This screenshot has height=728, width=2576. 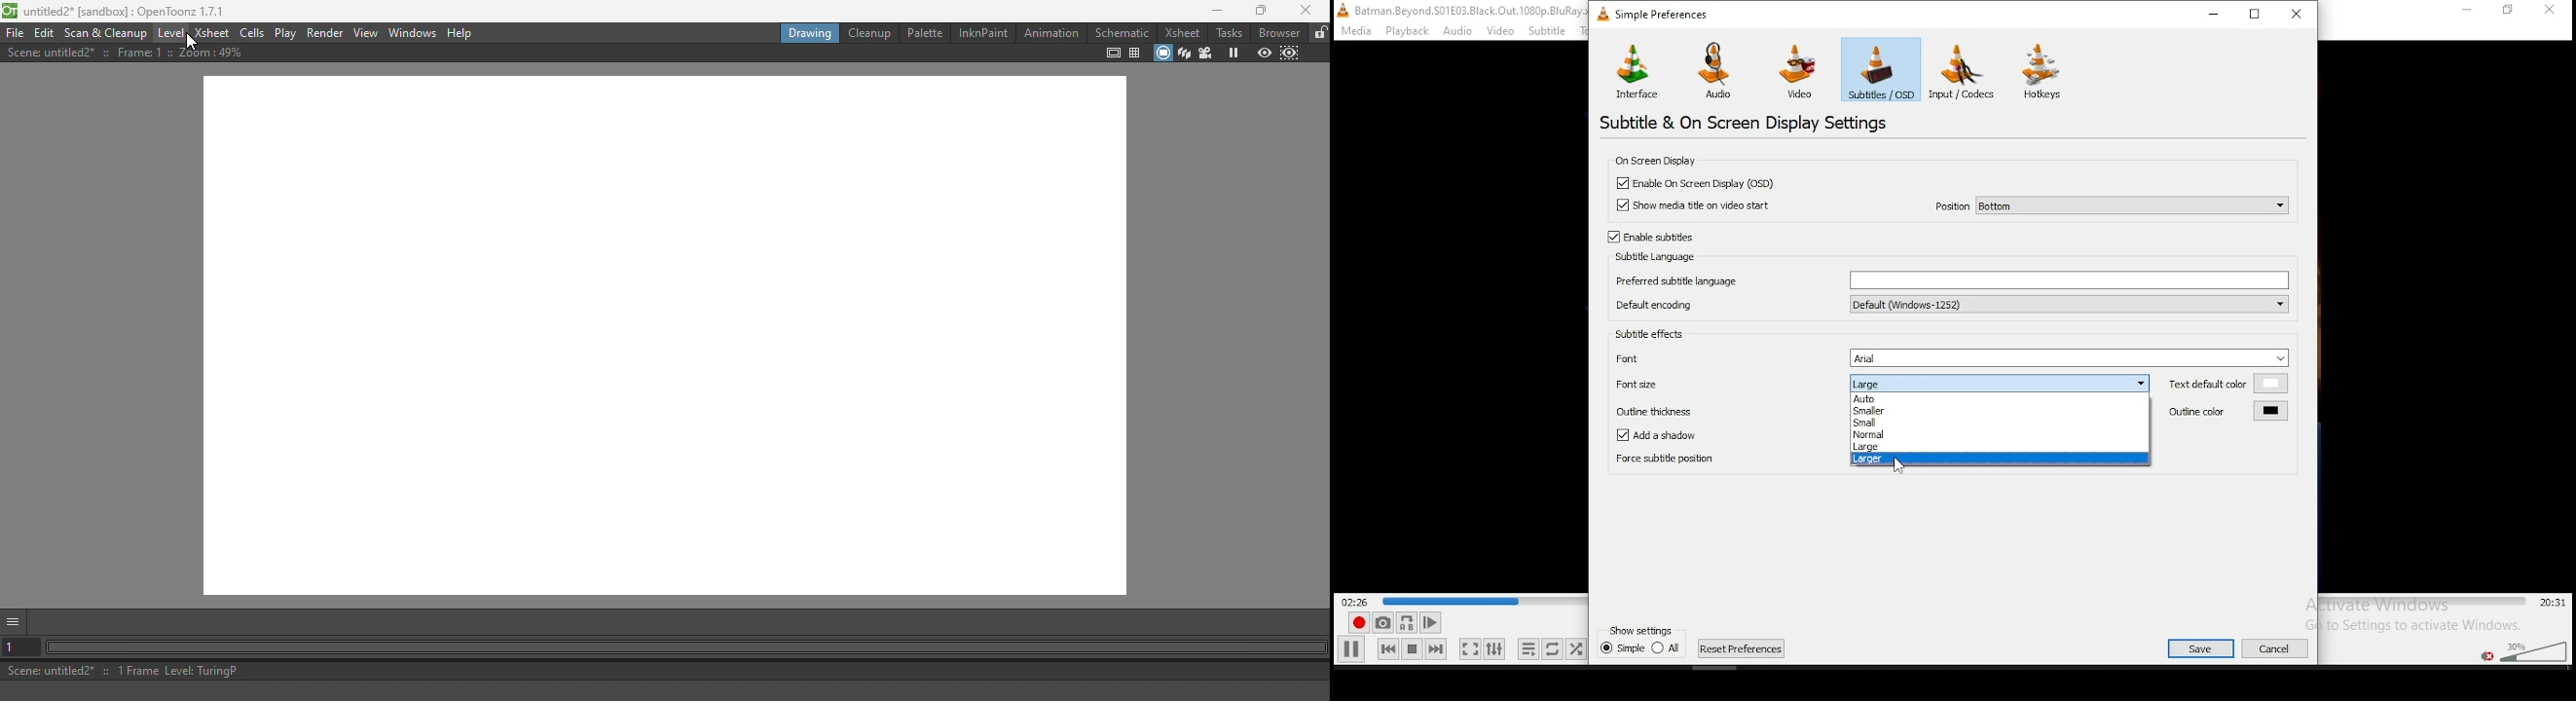 I want to click on stop, so click(x=1412, y=648).